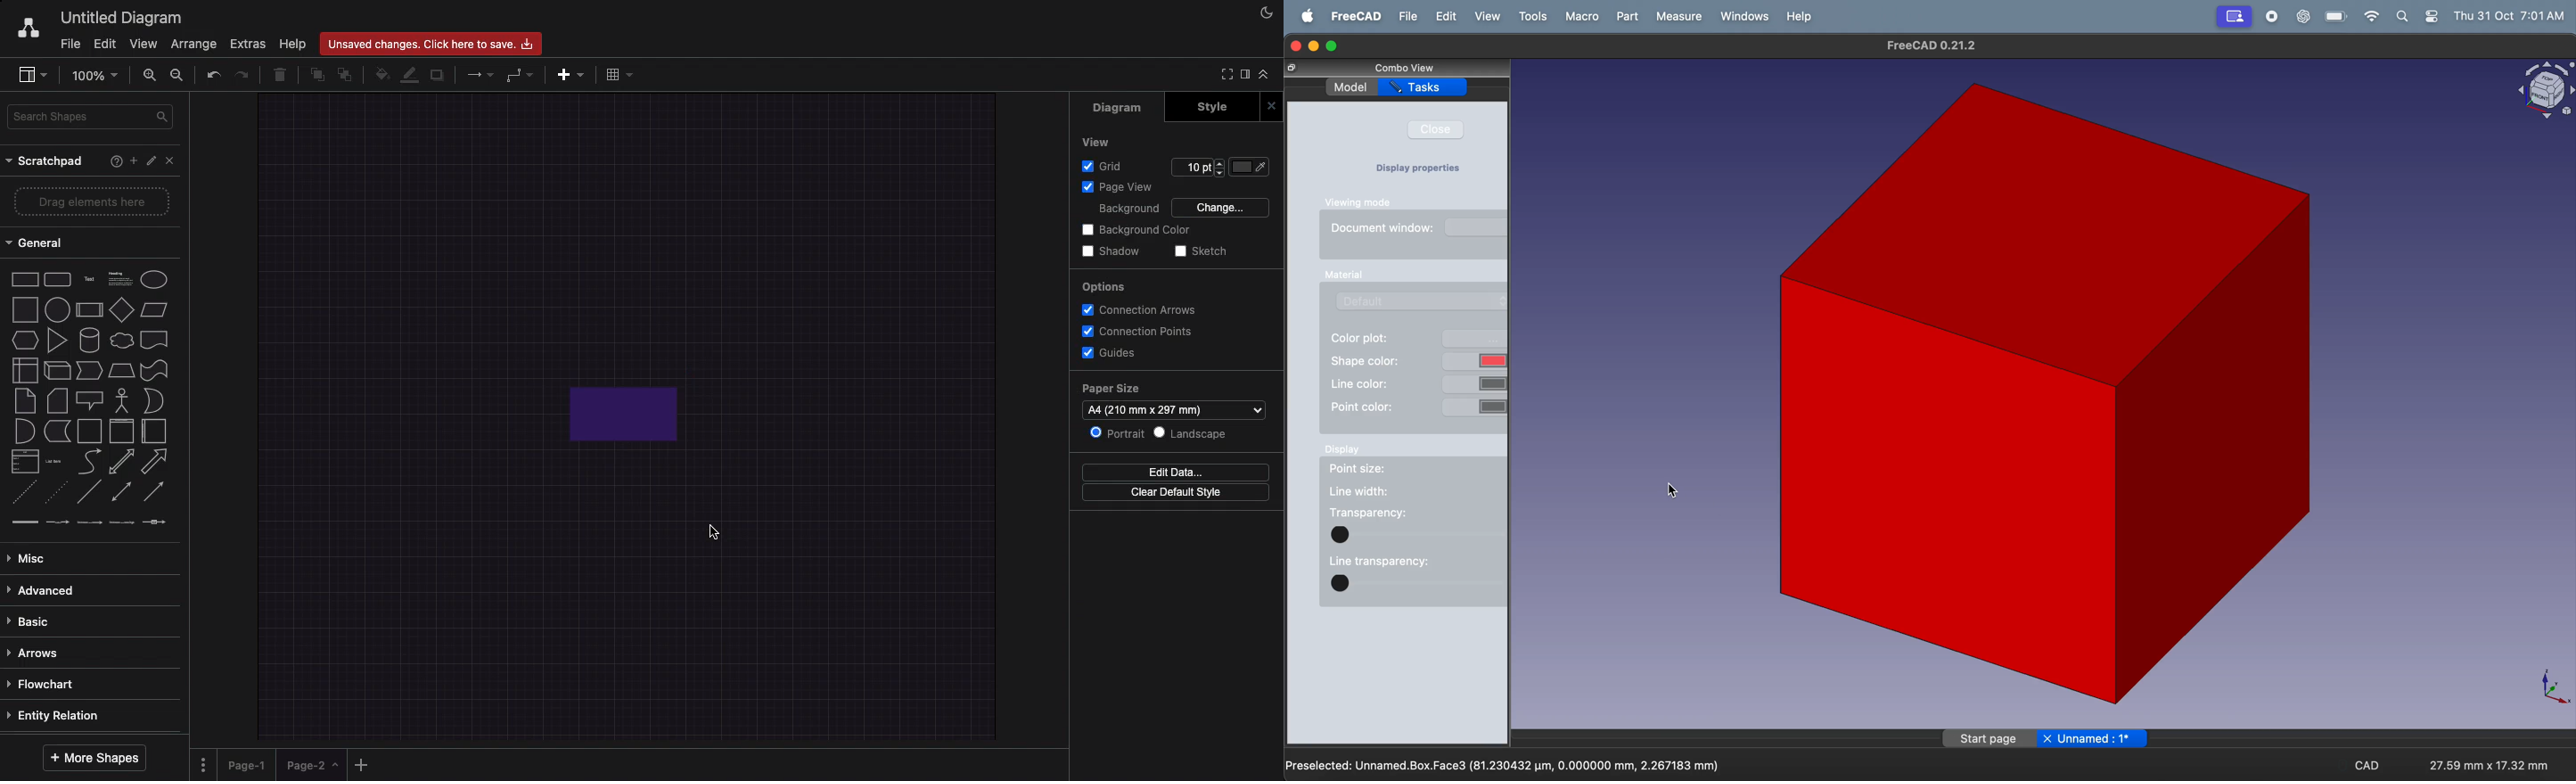  What do you see at coordinates (25, 278) in the screenshot?
I see `rectangle` at bounding box center [25, 278].